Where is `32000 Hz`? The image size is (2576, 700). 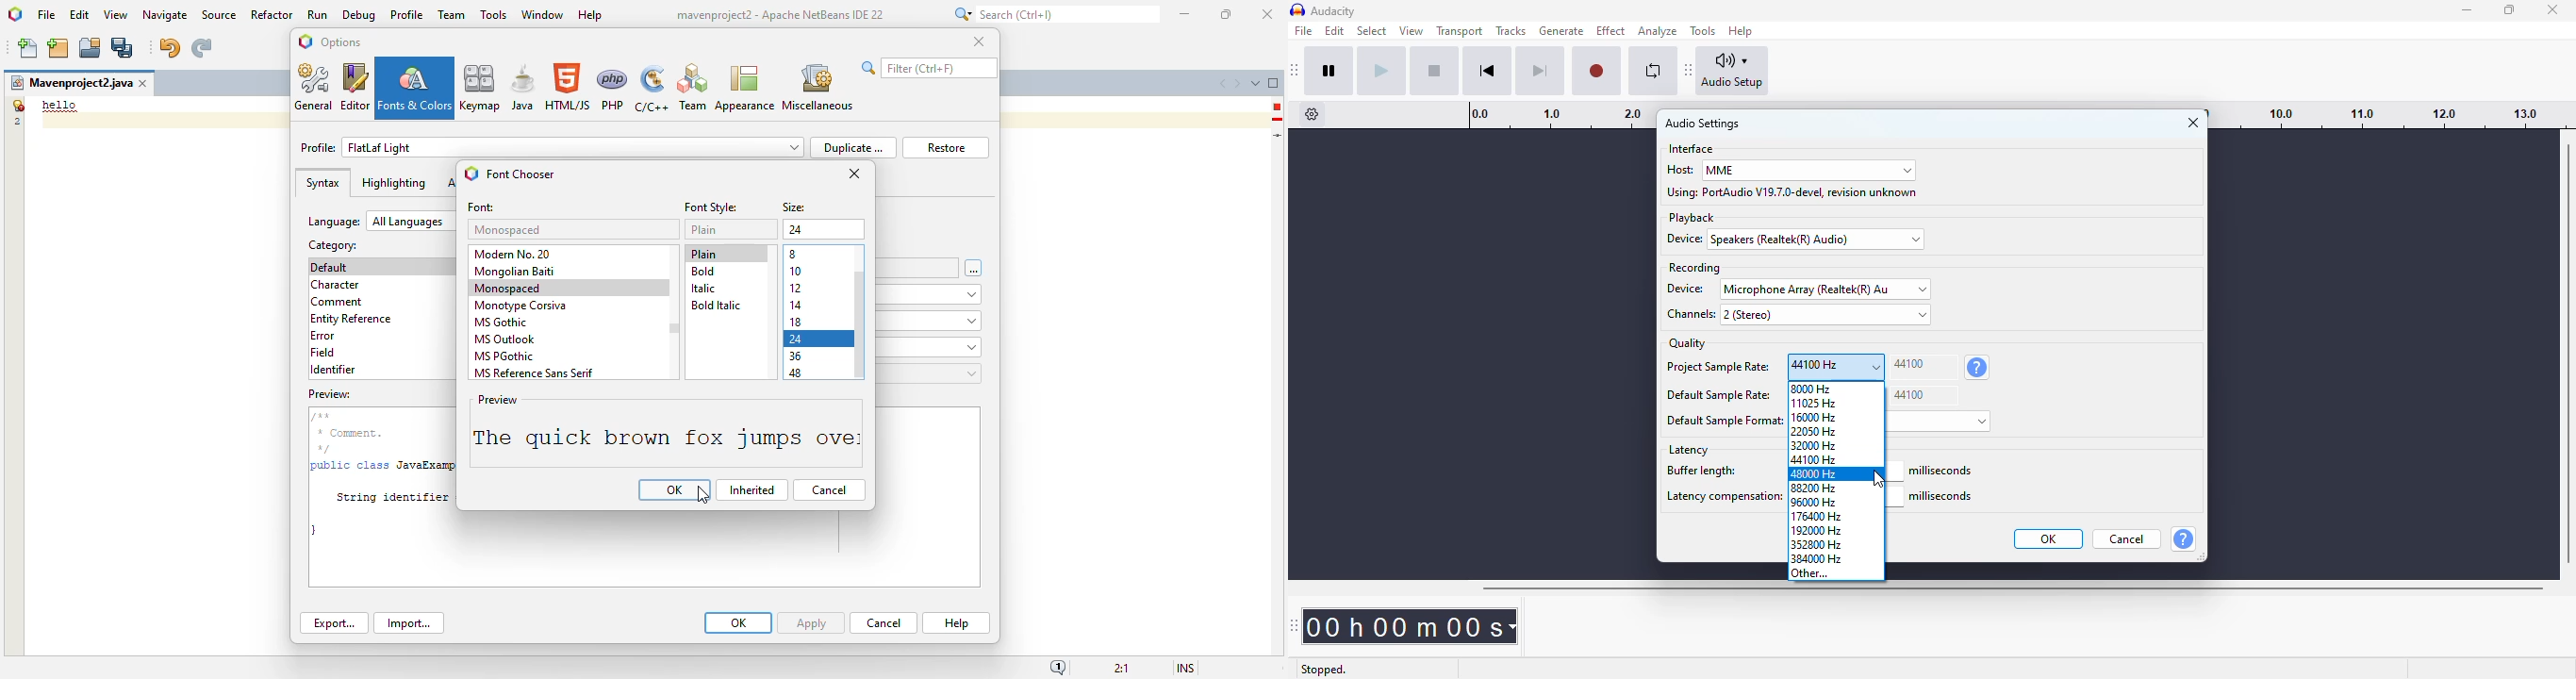 32000 Hz is located at coordinates (1835, 444).